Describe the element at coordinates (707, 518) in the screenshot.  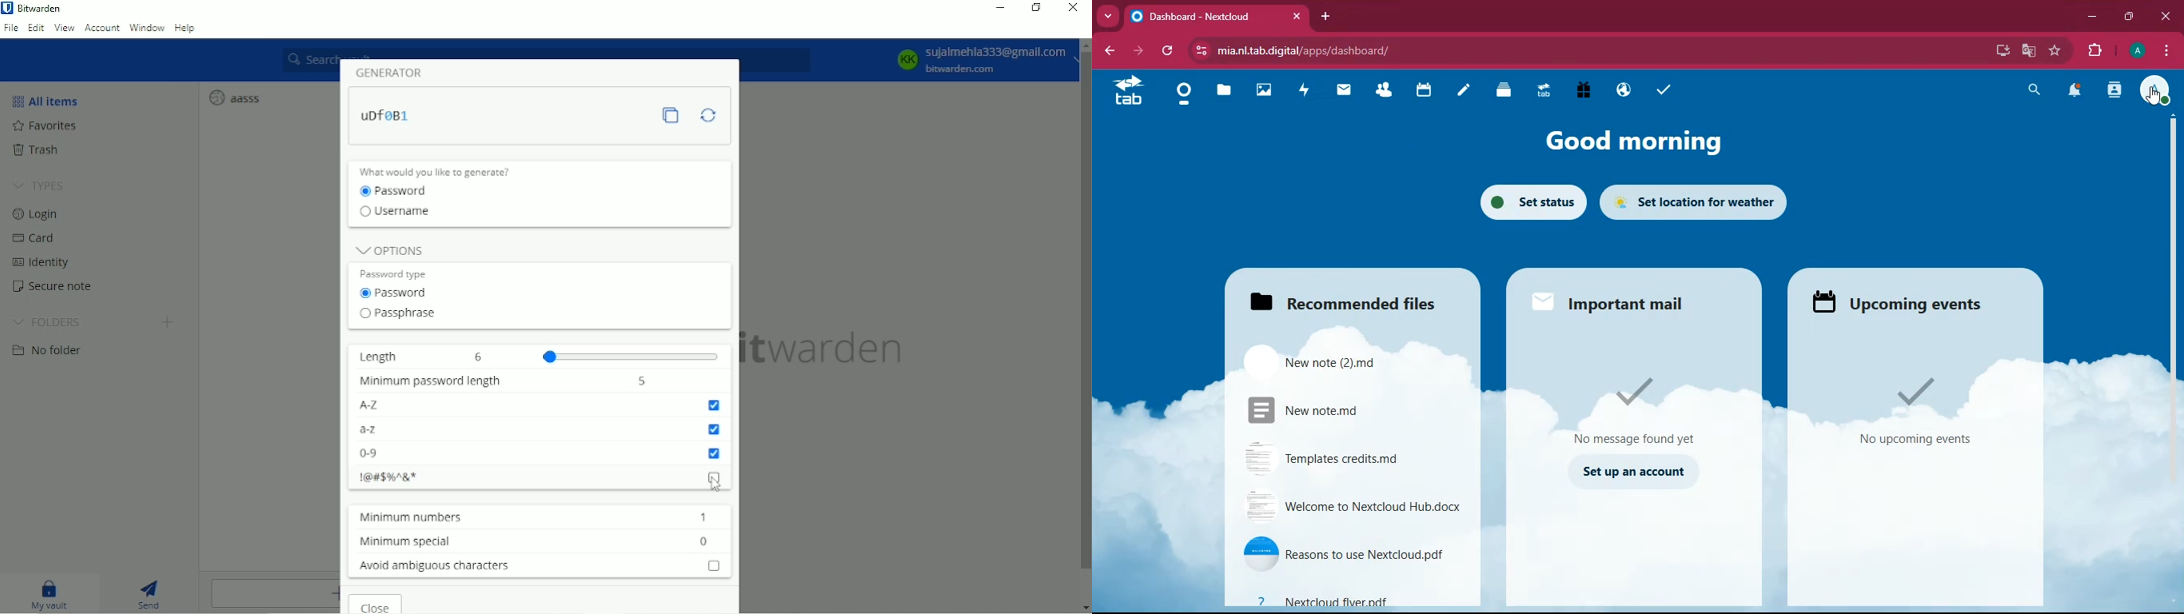
I see `minimum number input` at that location.